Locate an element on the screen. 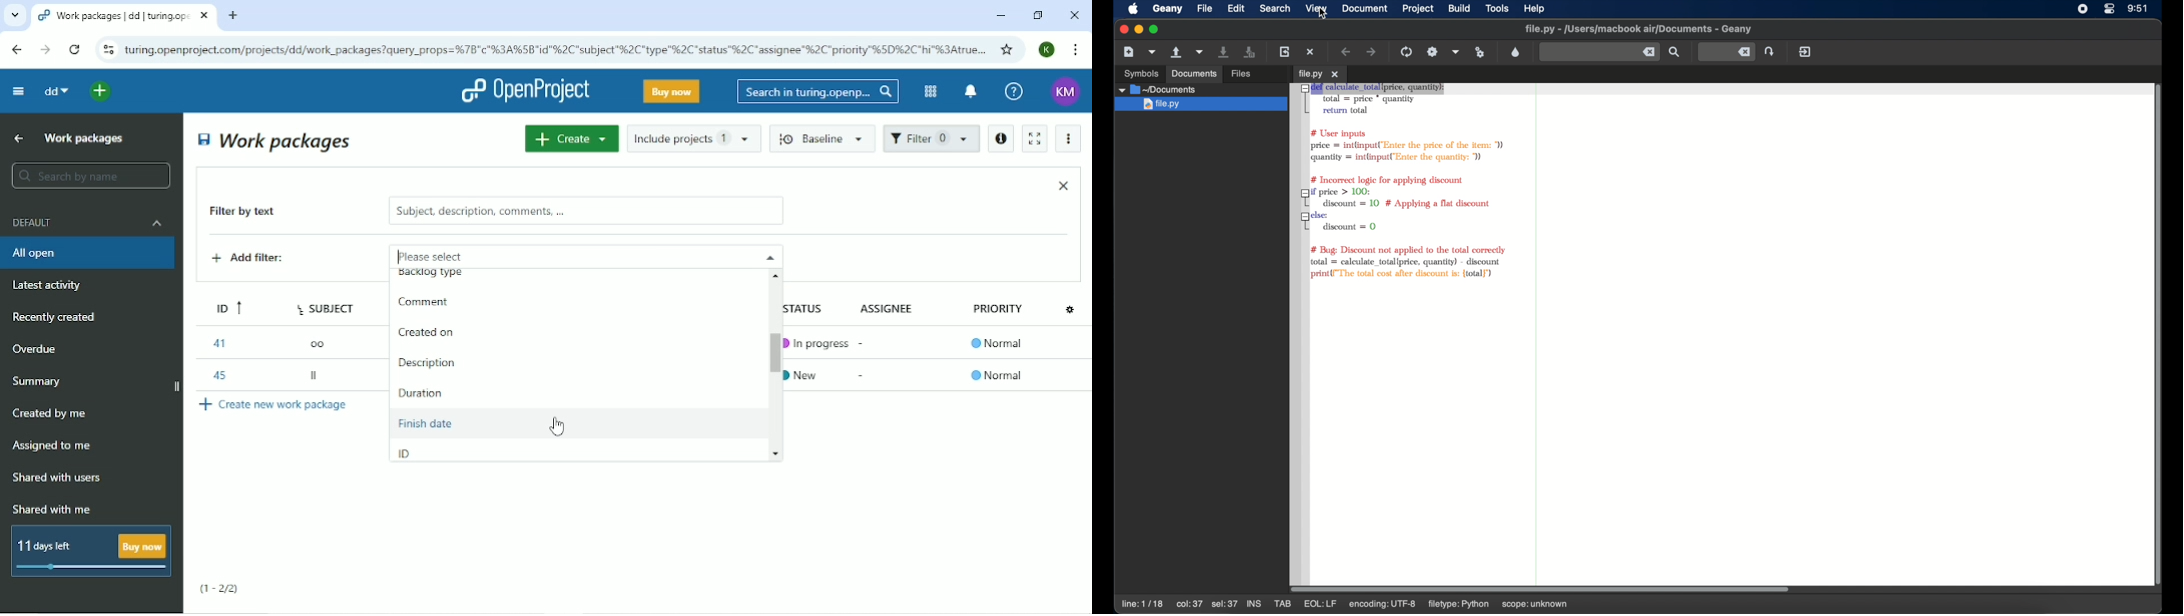 The image size is (2184, 616). Search by name is located at coordinates (90, 176).